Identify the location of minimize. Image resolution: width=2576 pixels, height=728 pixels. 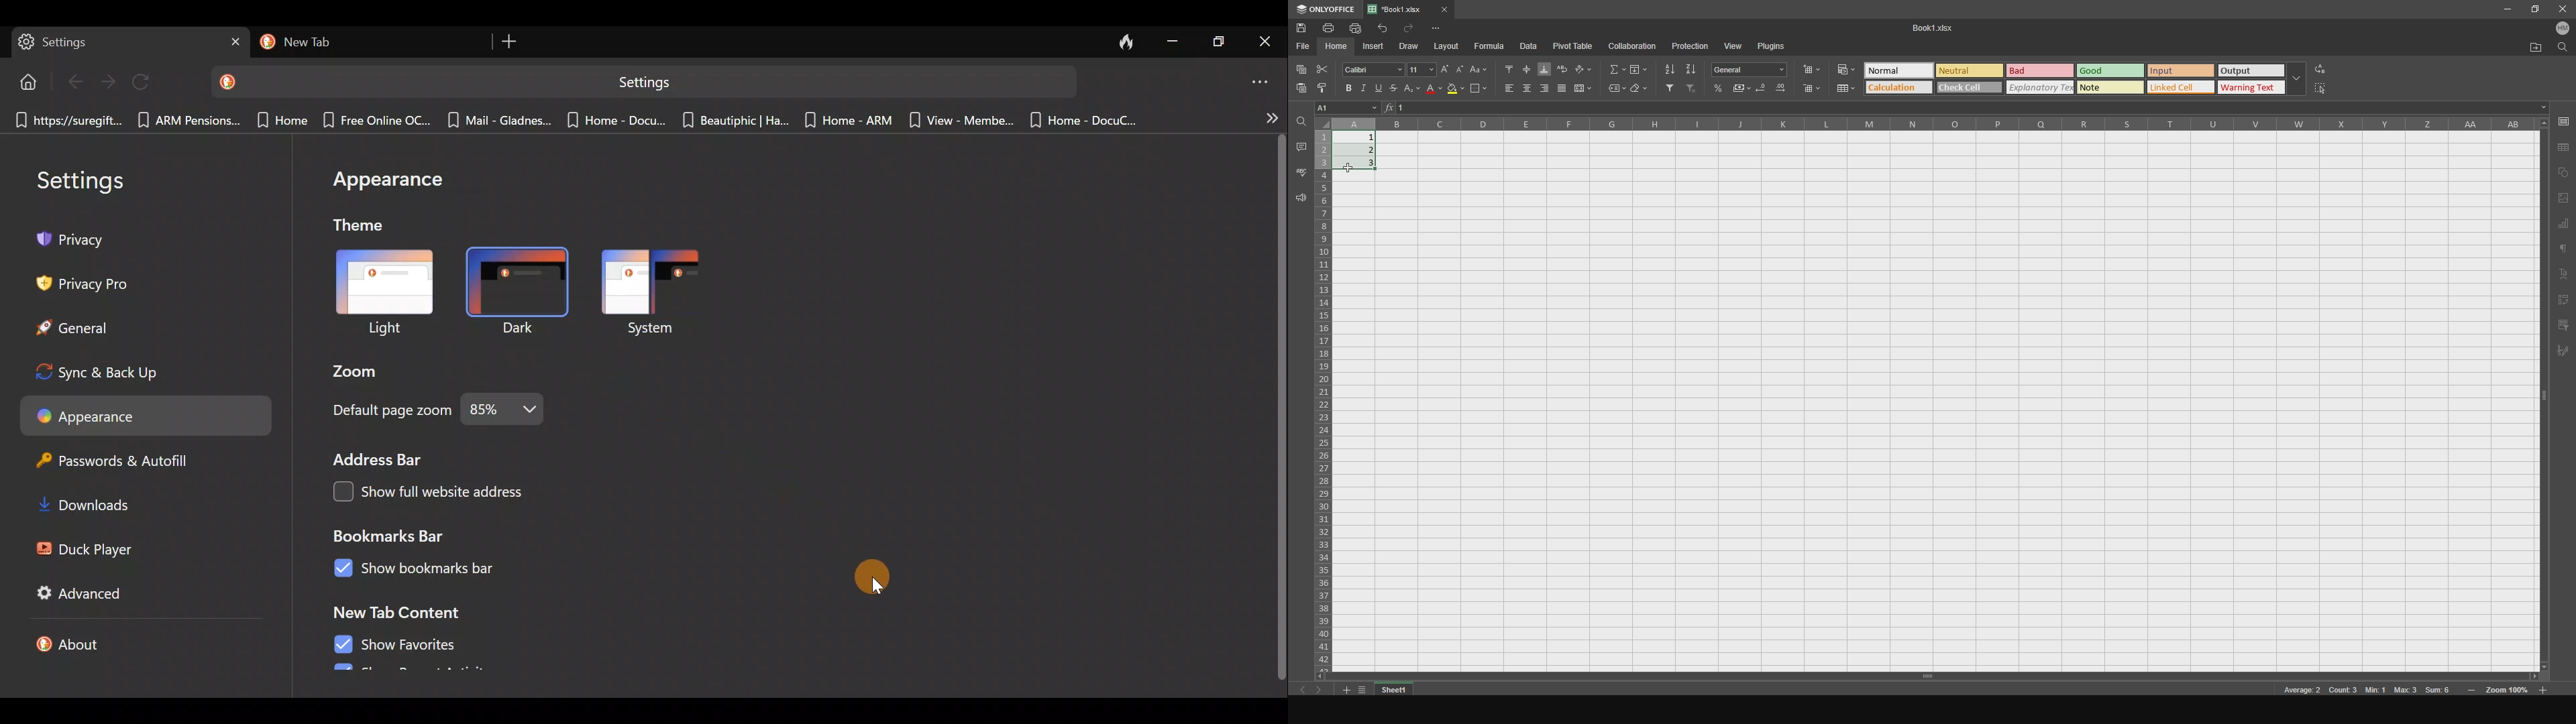
(2506, 11).